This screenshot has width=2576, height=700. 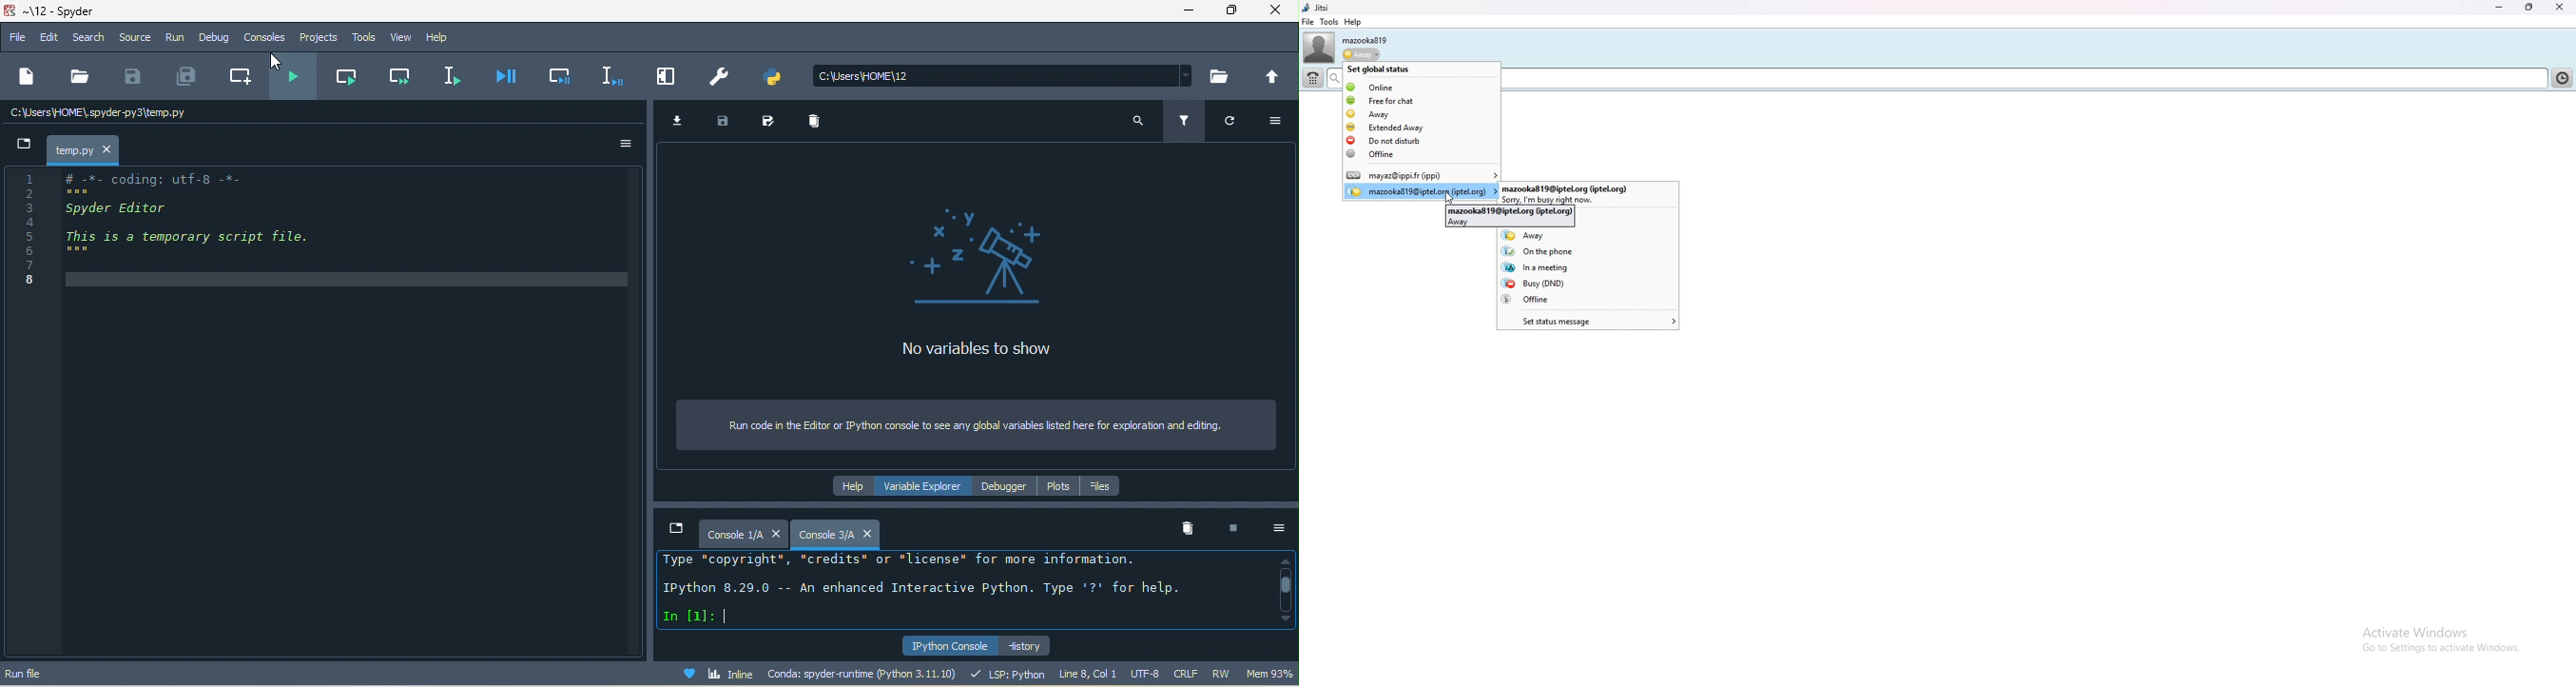 I want to click on variable explorer, so click(x=927, y=487).